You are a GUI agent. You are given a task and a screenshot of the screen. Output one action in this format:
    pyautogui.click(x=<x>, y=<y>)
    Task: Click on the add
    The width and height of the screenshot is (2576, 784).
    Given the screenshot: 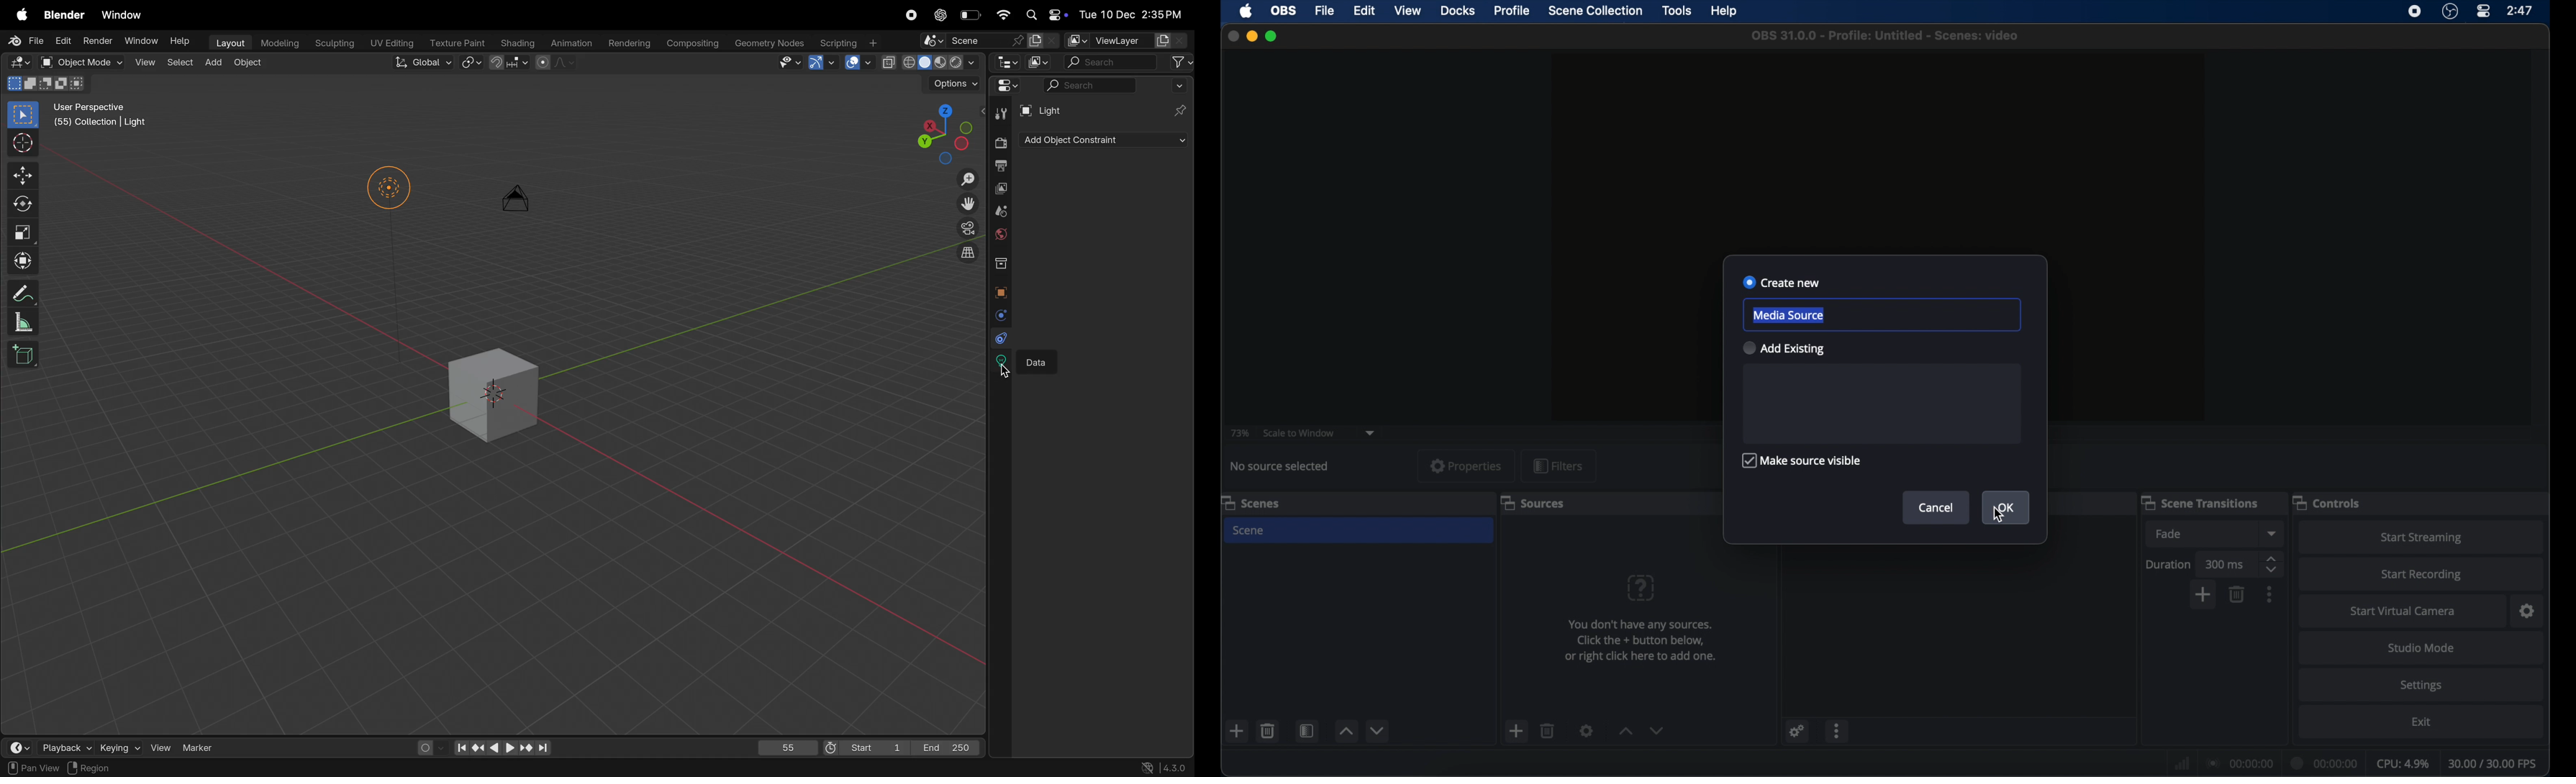 What is the action you would take?
    pyautogui.click(x=1237, y=730)
    